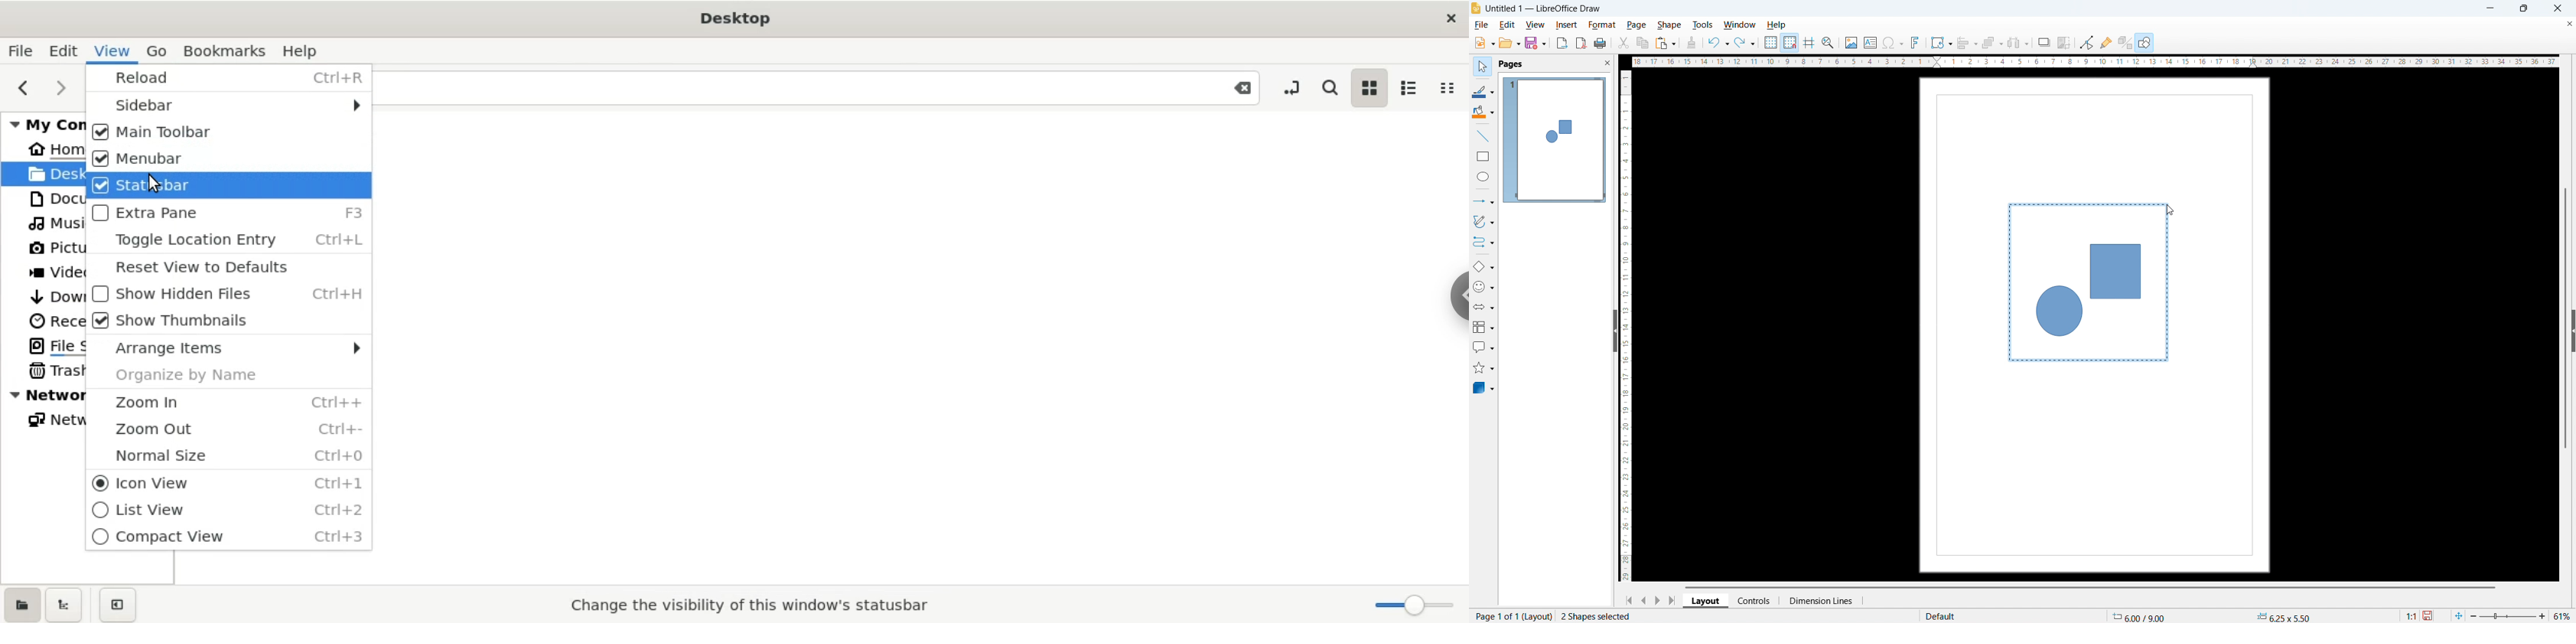 The height and width of the screenshot is (644, 2576). What do you see at coordinates (2563, 616) in the screenshot?
I see `zoom level` at bounding box center [2563, 616].